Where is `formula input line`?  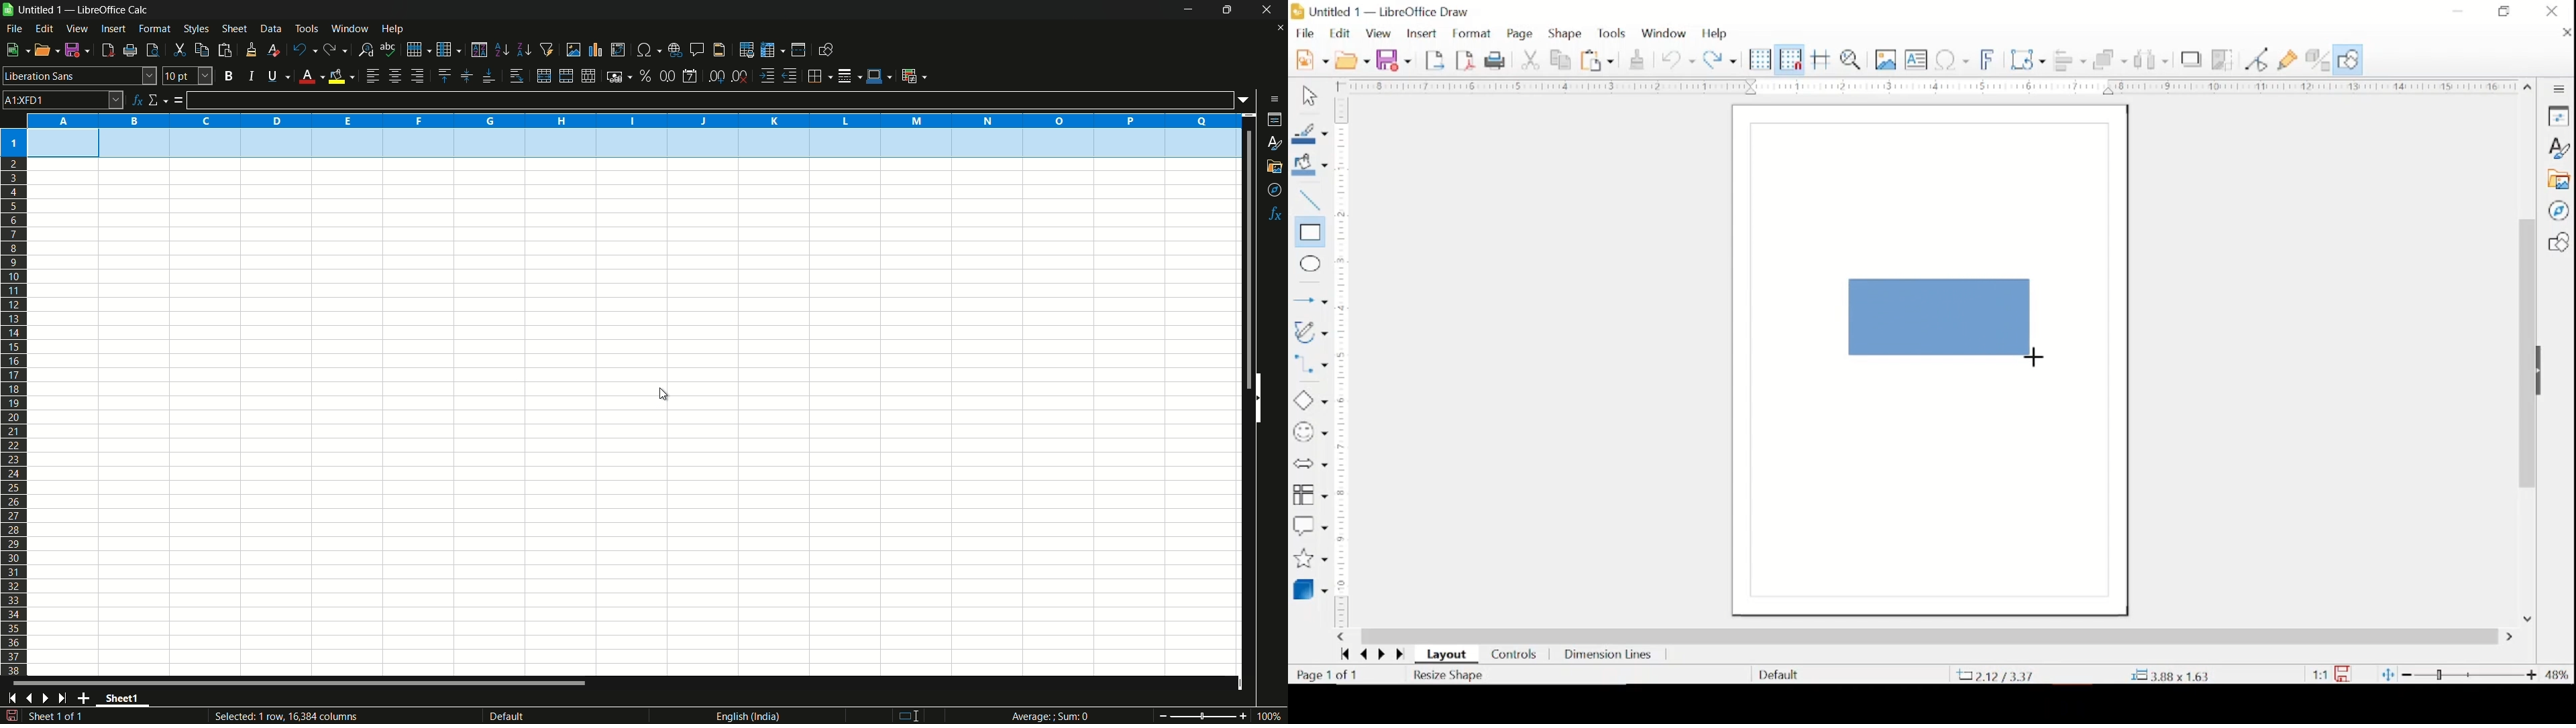
formula input line is located at coordinates (710, 100).